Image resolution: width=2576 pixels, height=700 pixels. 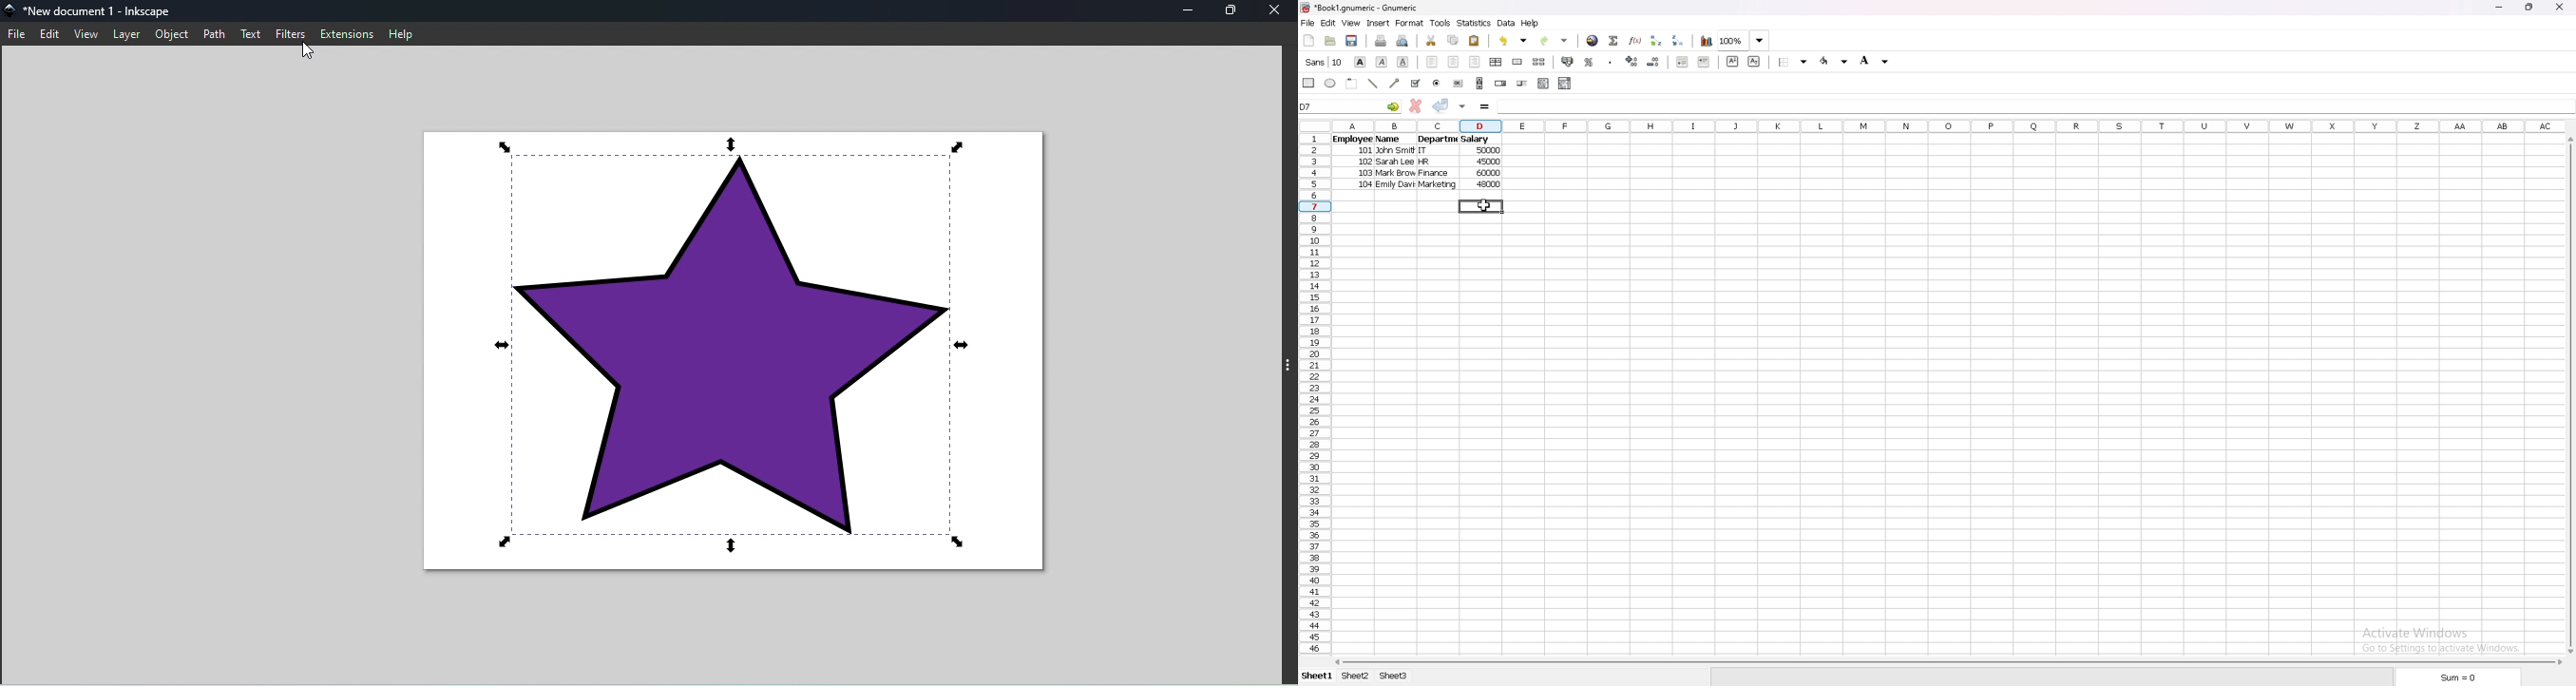 What do you see at coordinates (294, 34) in the screenshot?
I see `filters` at bounding box center [294, 34].